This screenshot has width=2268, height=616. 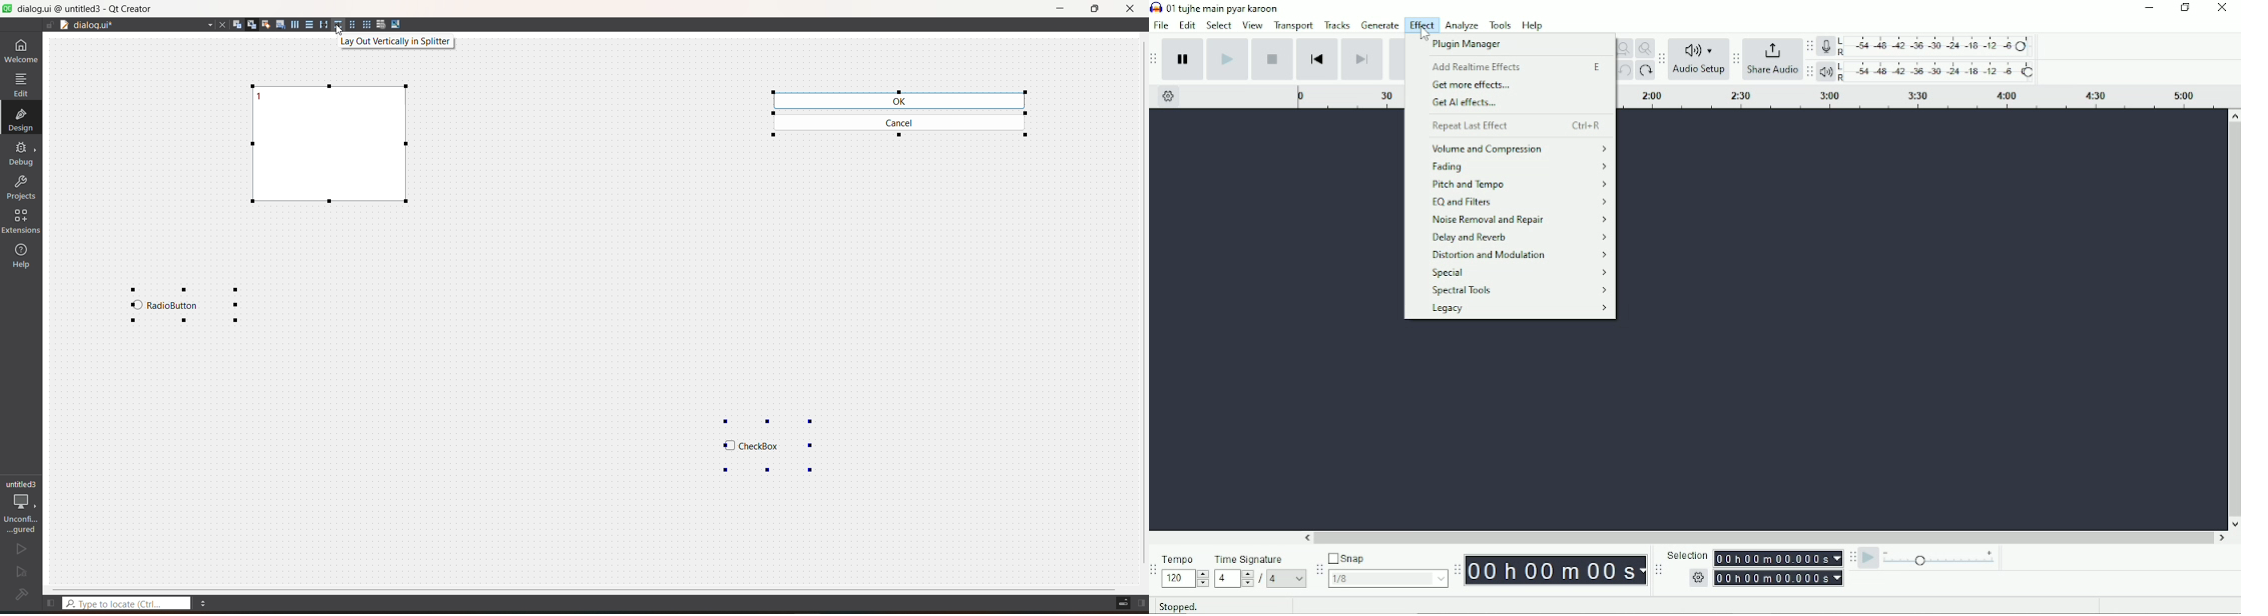 What do you see at coordinates (1462, 25) in the screenshot?
I see `Analyze` at bounding box center [1462, 25].